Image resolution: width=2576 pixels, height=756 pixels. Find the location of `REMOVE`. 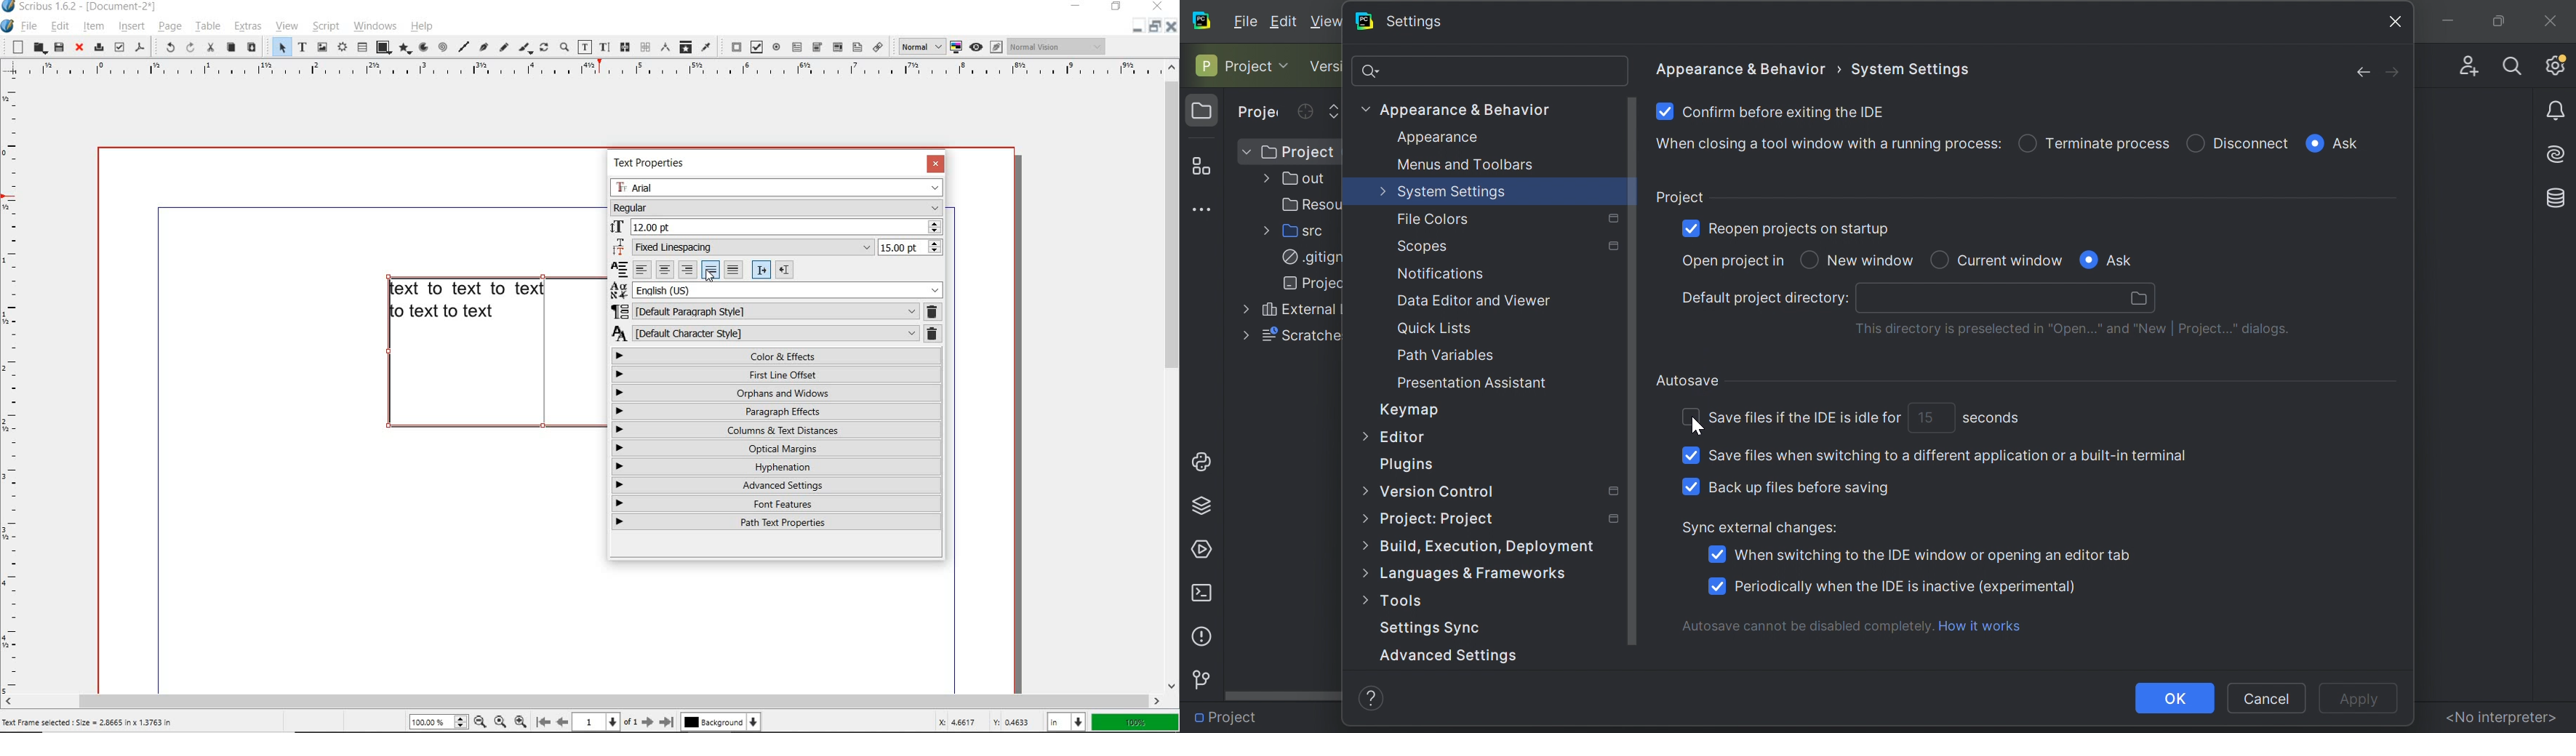

REMOVE is located at coordinates (932, 311).